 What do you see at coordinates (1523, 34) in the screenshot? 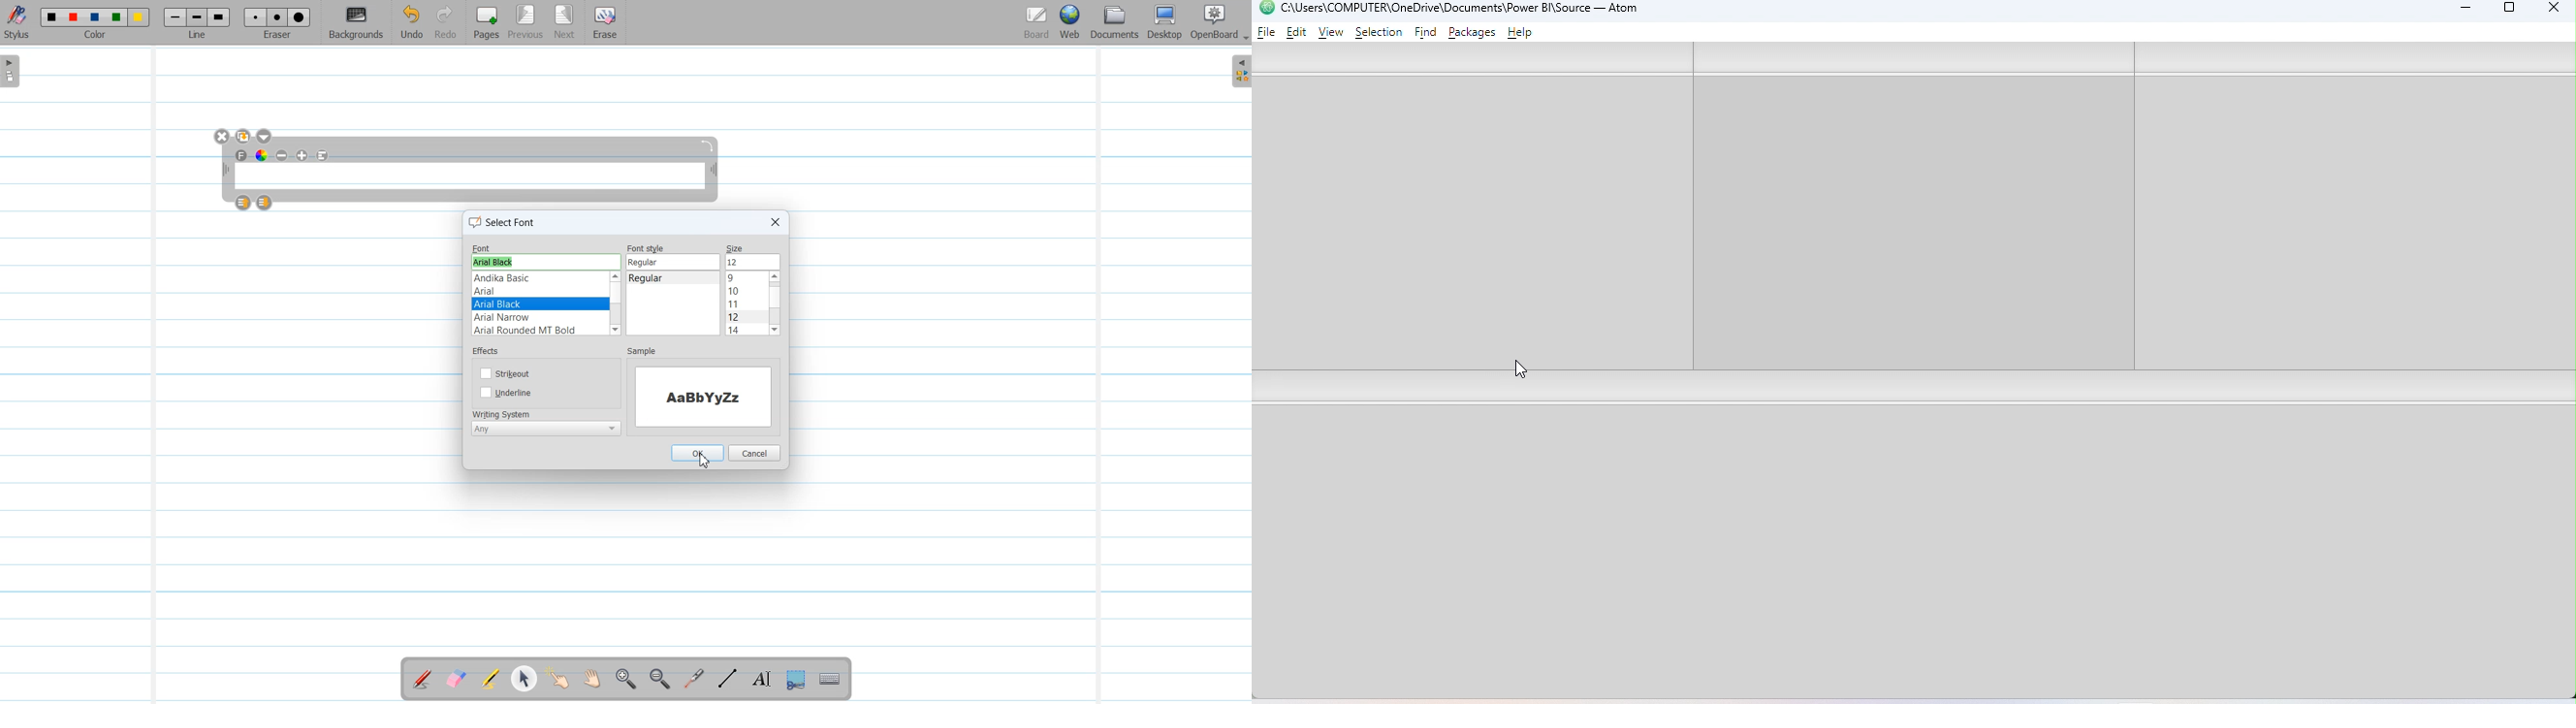
I see `Help` at bounding box center [1523, 34].